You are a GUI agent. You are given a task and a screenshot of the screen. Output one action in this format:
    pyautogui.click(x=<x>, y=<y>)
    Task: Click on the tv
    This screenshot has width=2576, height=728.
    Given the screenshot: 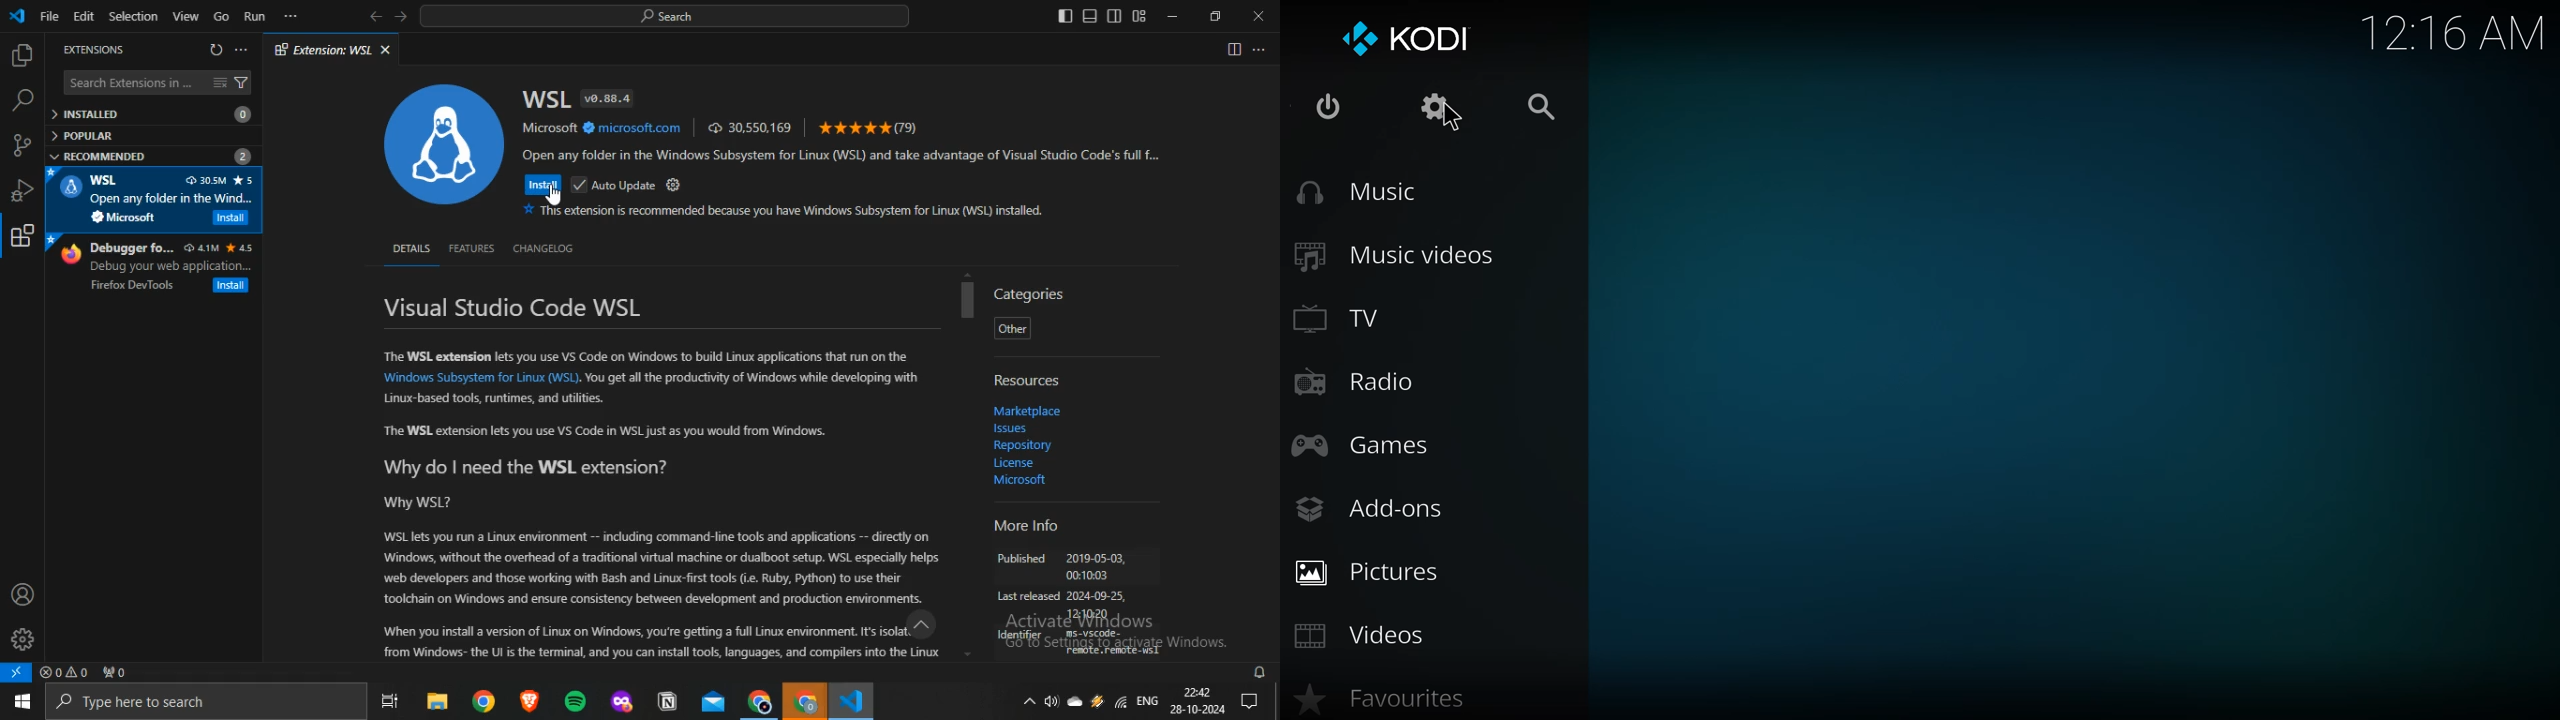 What is the action you would take?
    pyautogui.click(x=1347, y=322)
    